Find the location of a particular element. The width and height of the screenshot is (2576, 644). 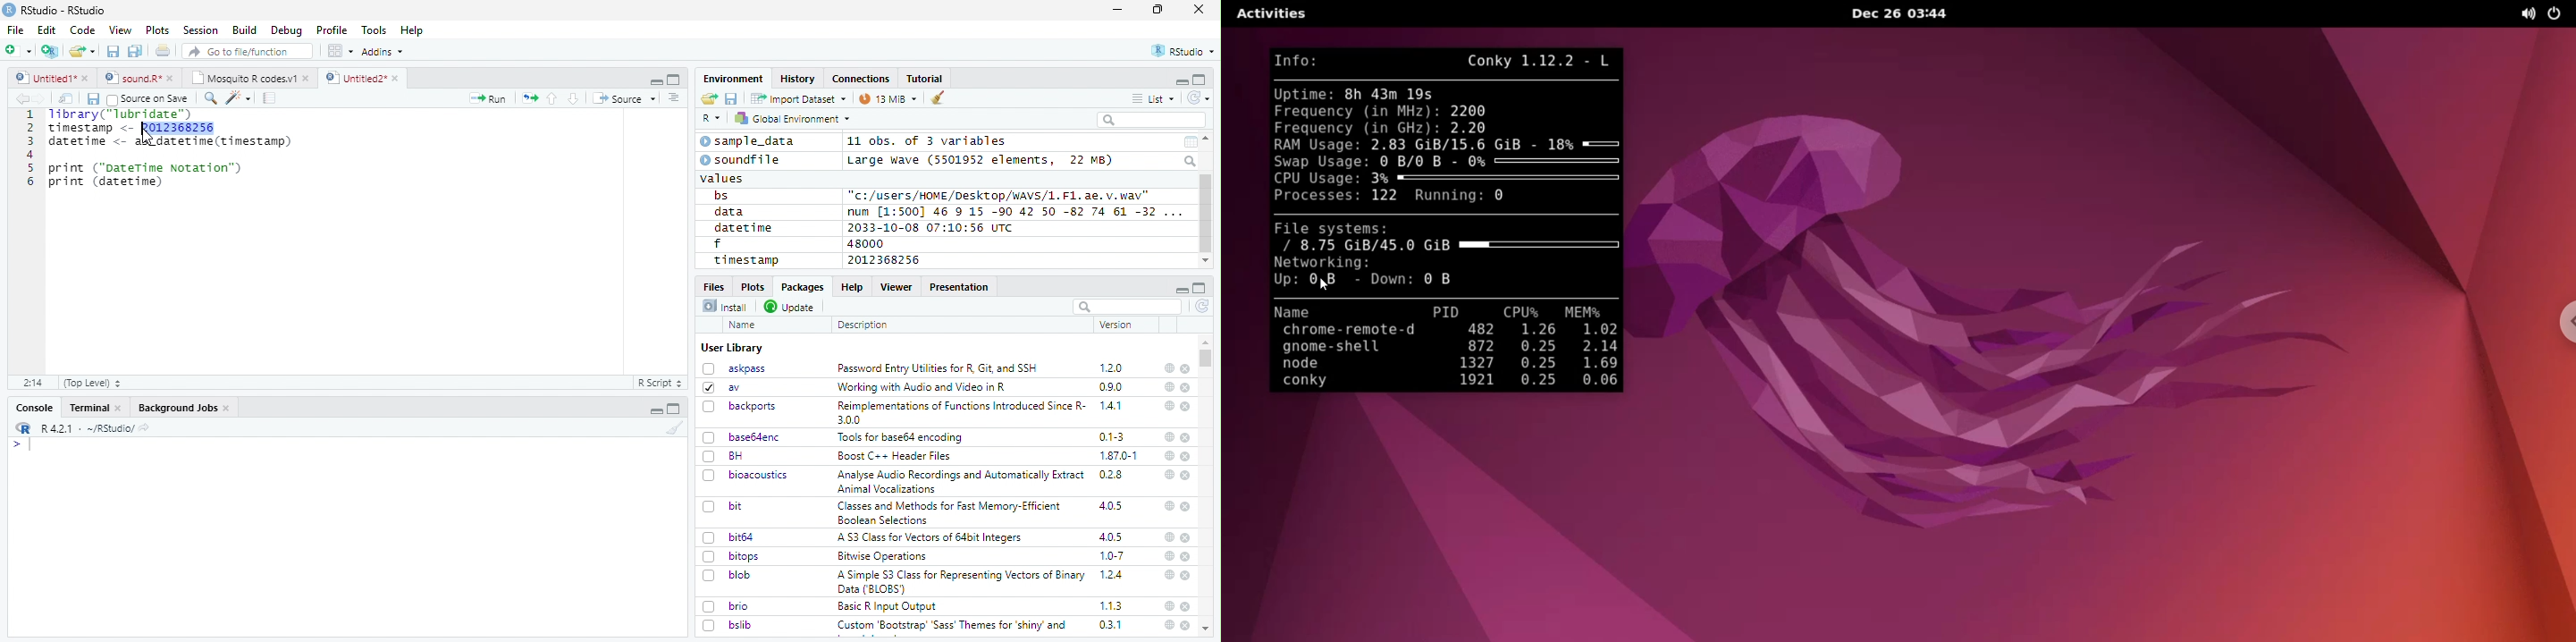

R is located at coordinates (711, 119).